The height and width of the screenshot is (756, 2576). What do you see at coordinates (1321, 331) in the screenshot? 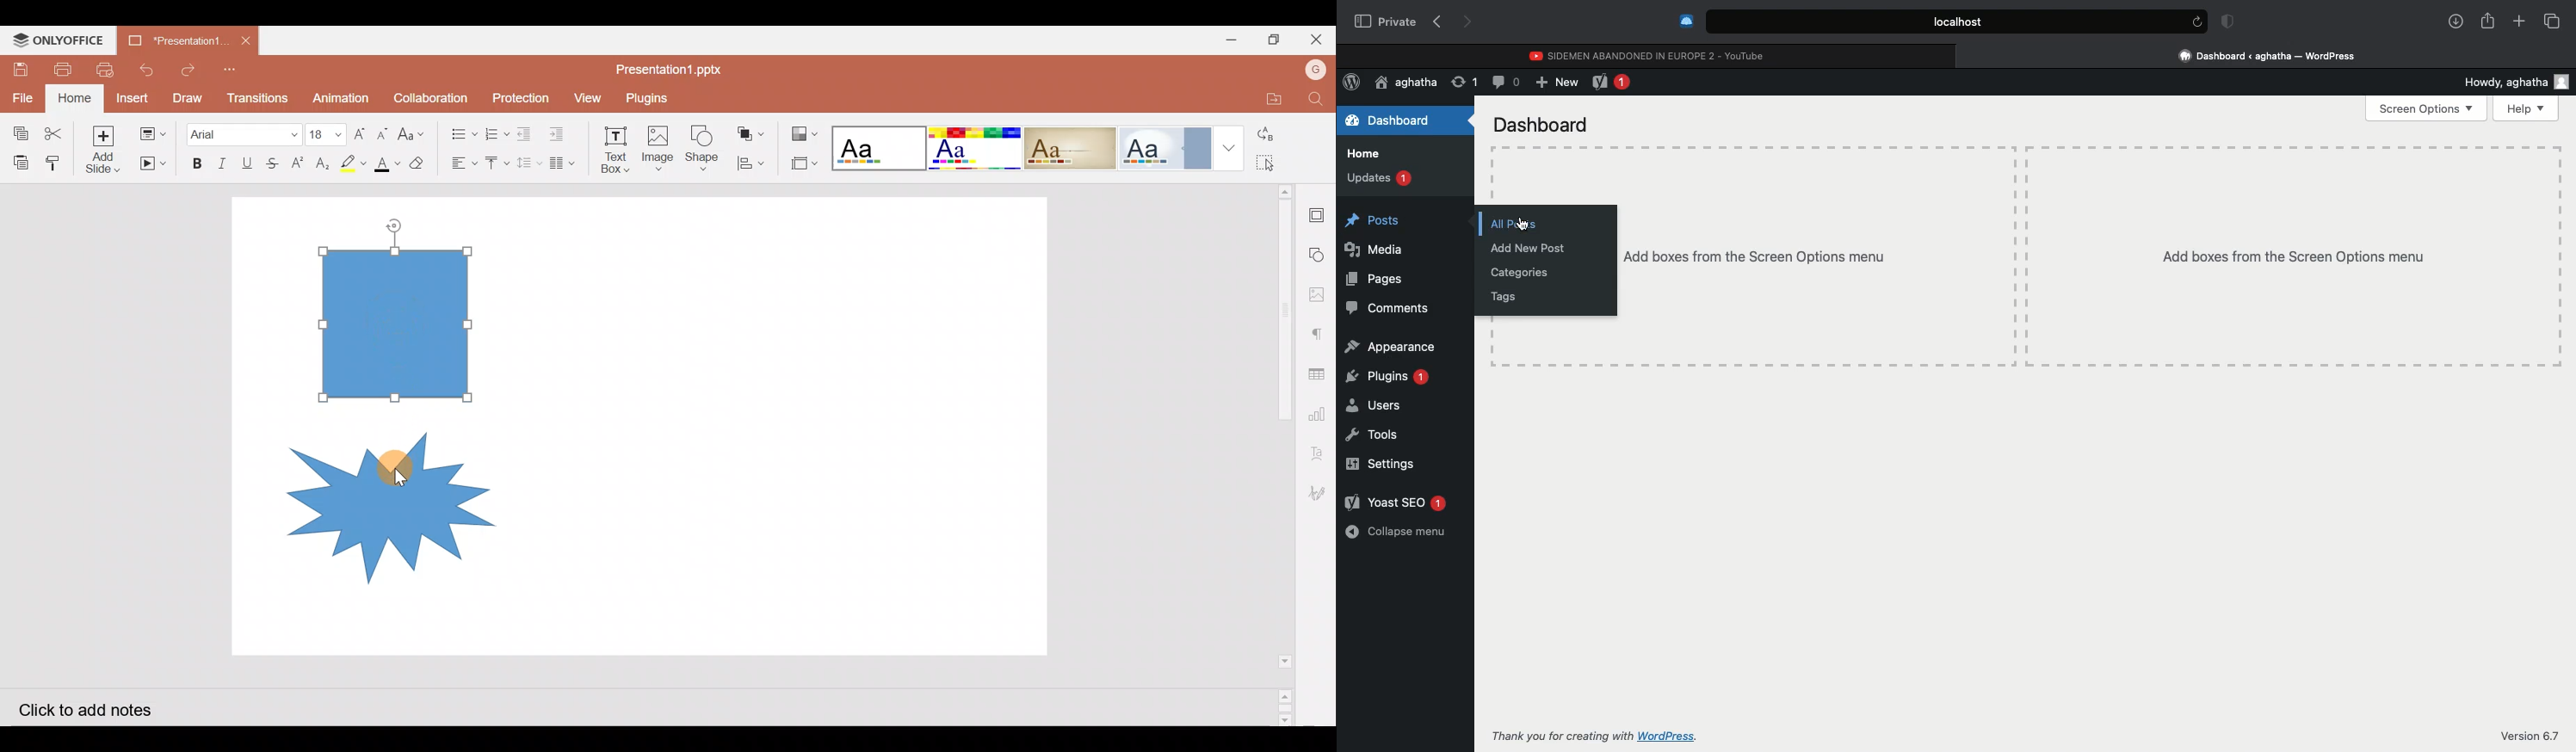
I see `Paragraph settings` at bounding box center [1321, 331].